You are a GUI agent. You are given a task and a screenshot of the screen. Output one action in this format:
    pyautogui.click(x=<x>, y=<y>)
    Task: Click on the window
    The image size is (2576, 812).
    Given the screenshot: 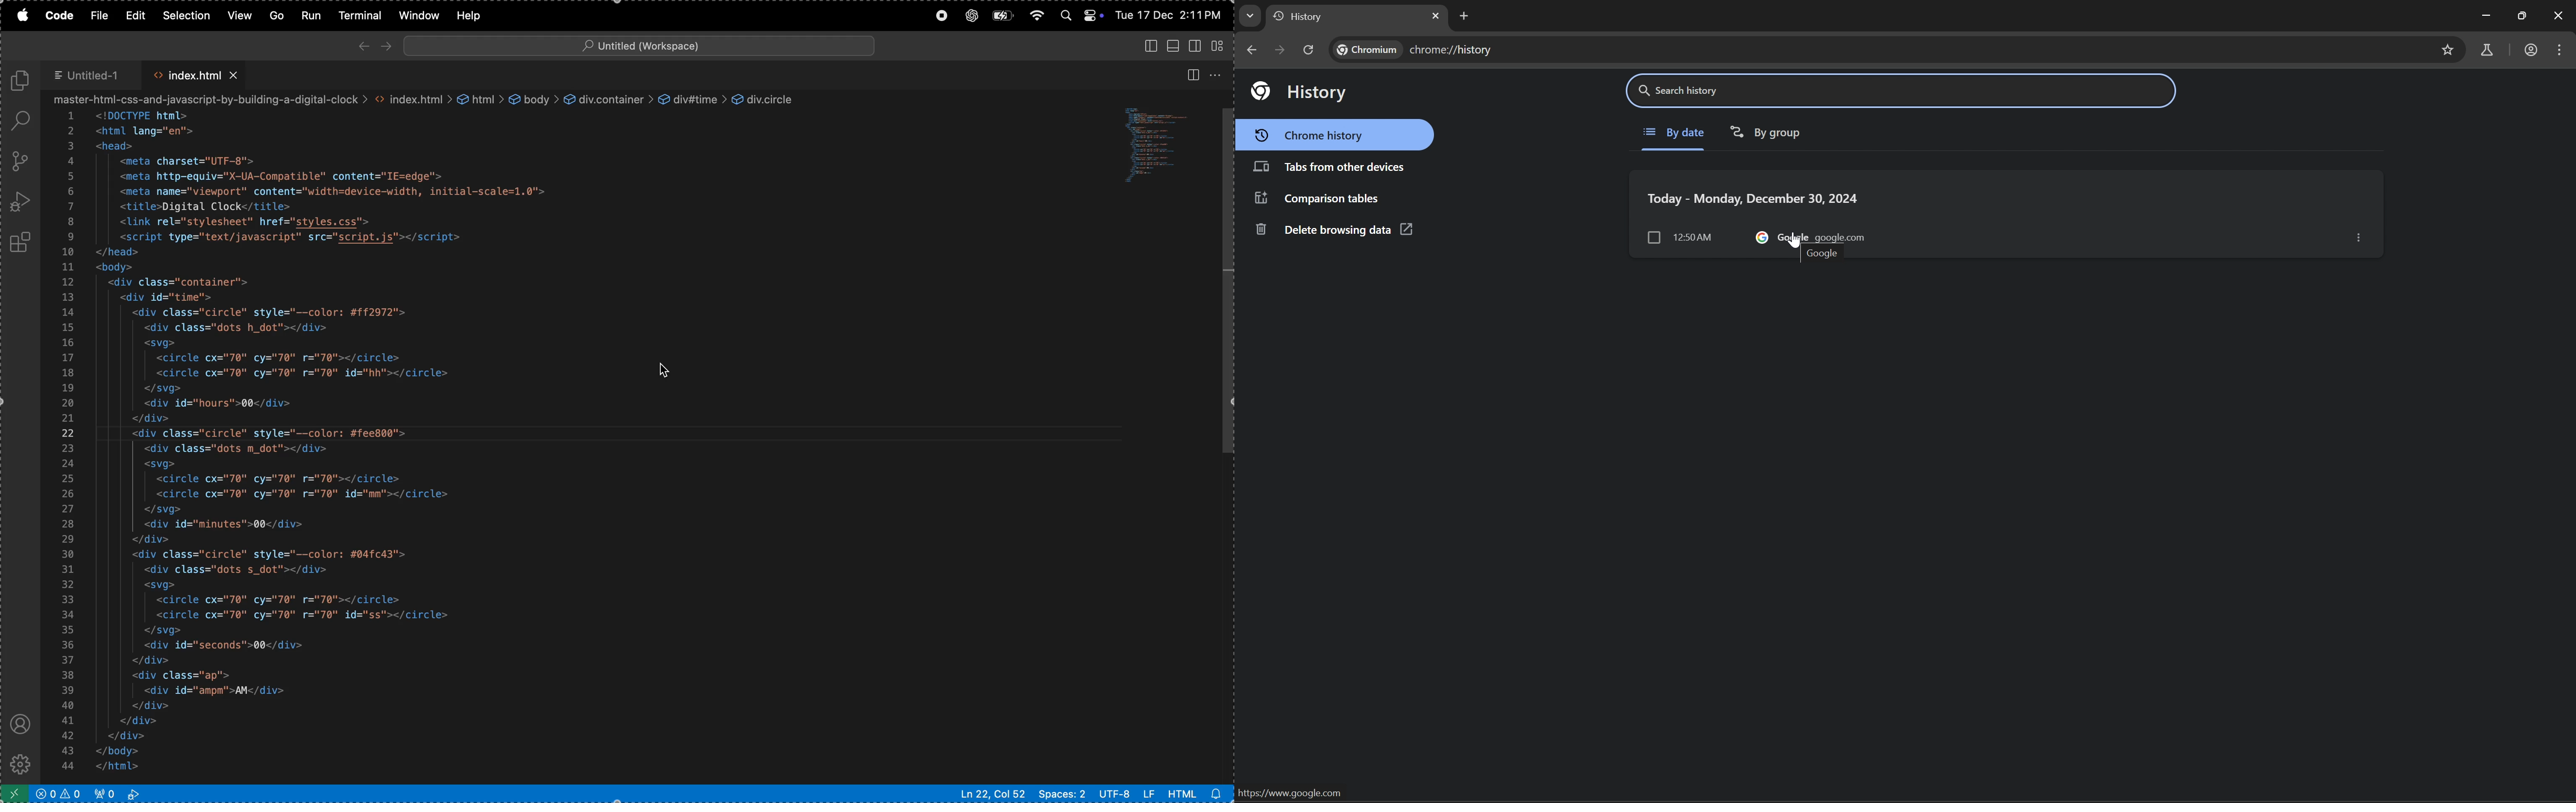 What is the action you would take?
    pyautogui.click(x=419, y=16)
    